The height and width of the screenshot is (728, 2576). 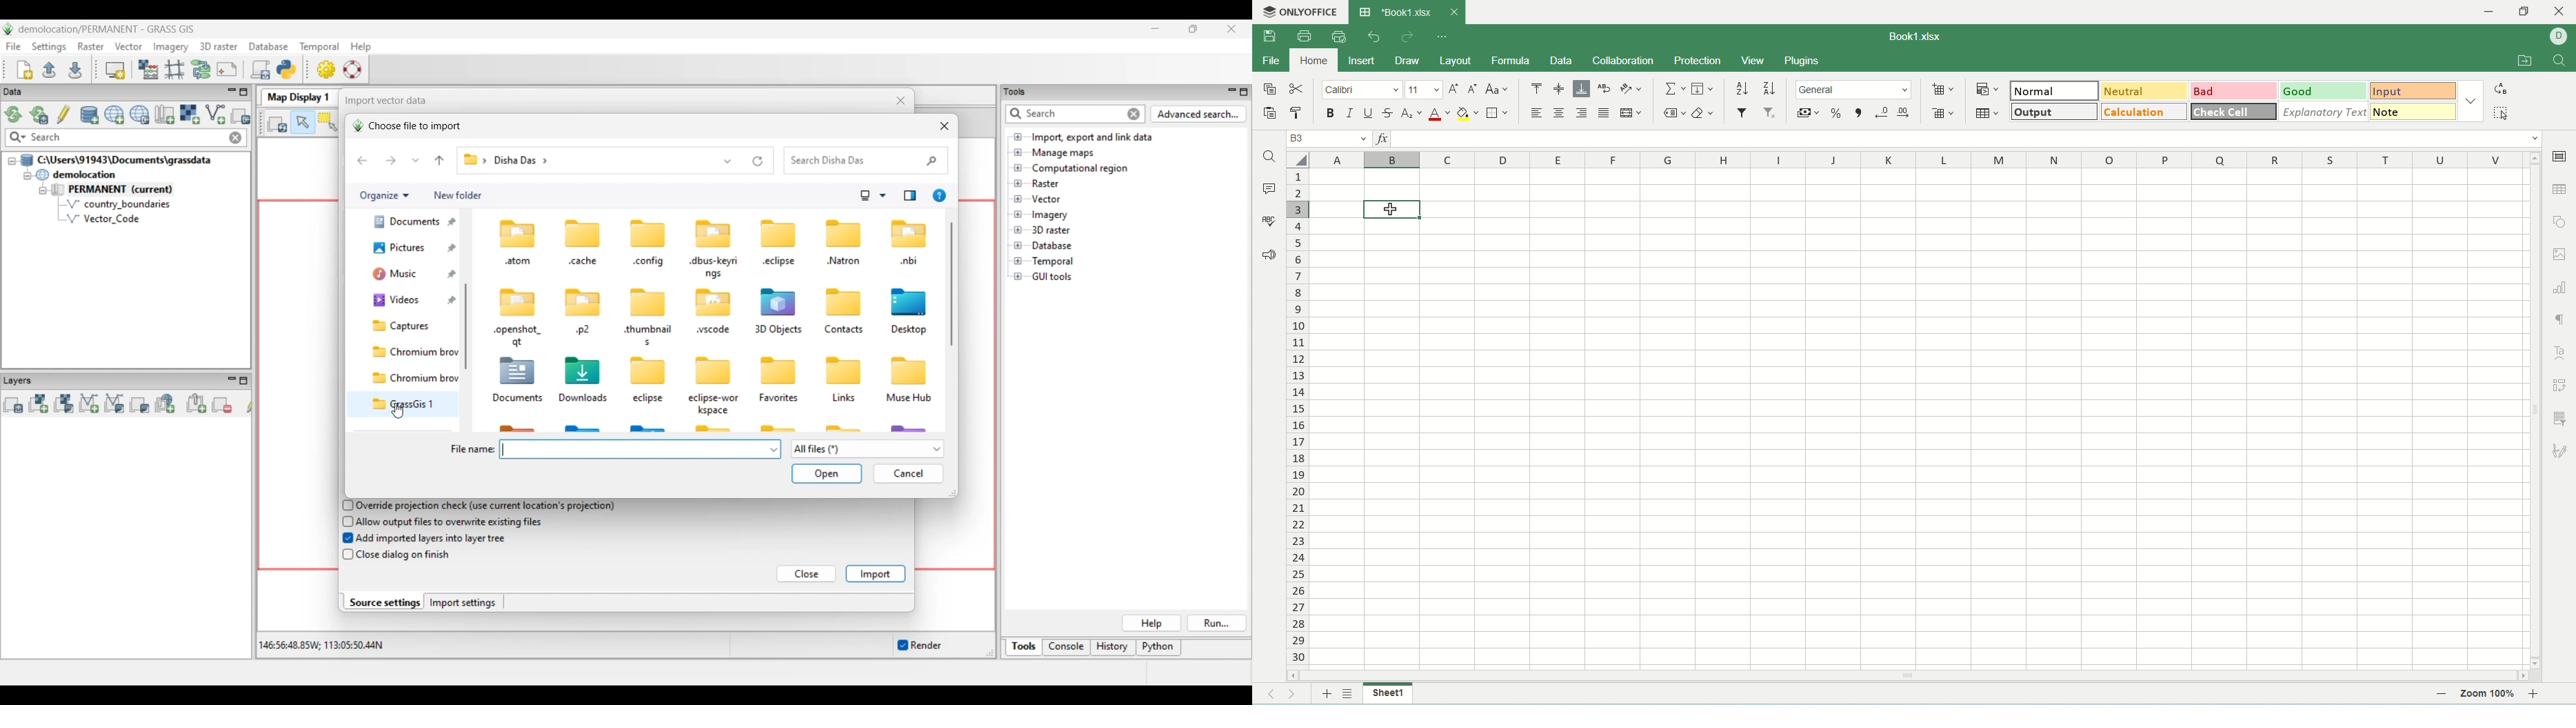 What do you see at coordinates (1299, 115) in the screenshot?
I see `copy style` at bounding box center [1299, 115].